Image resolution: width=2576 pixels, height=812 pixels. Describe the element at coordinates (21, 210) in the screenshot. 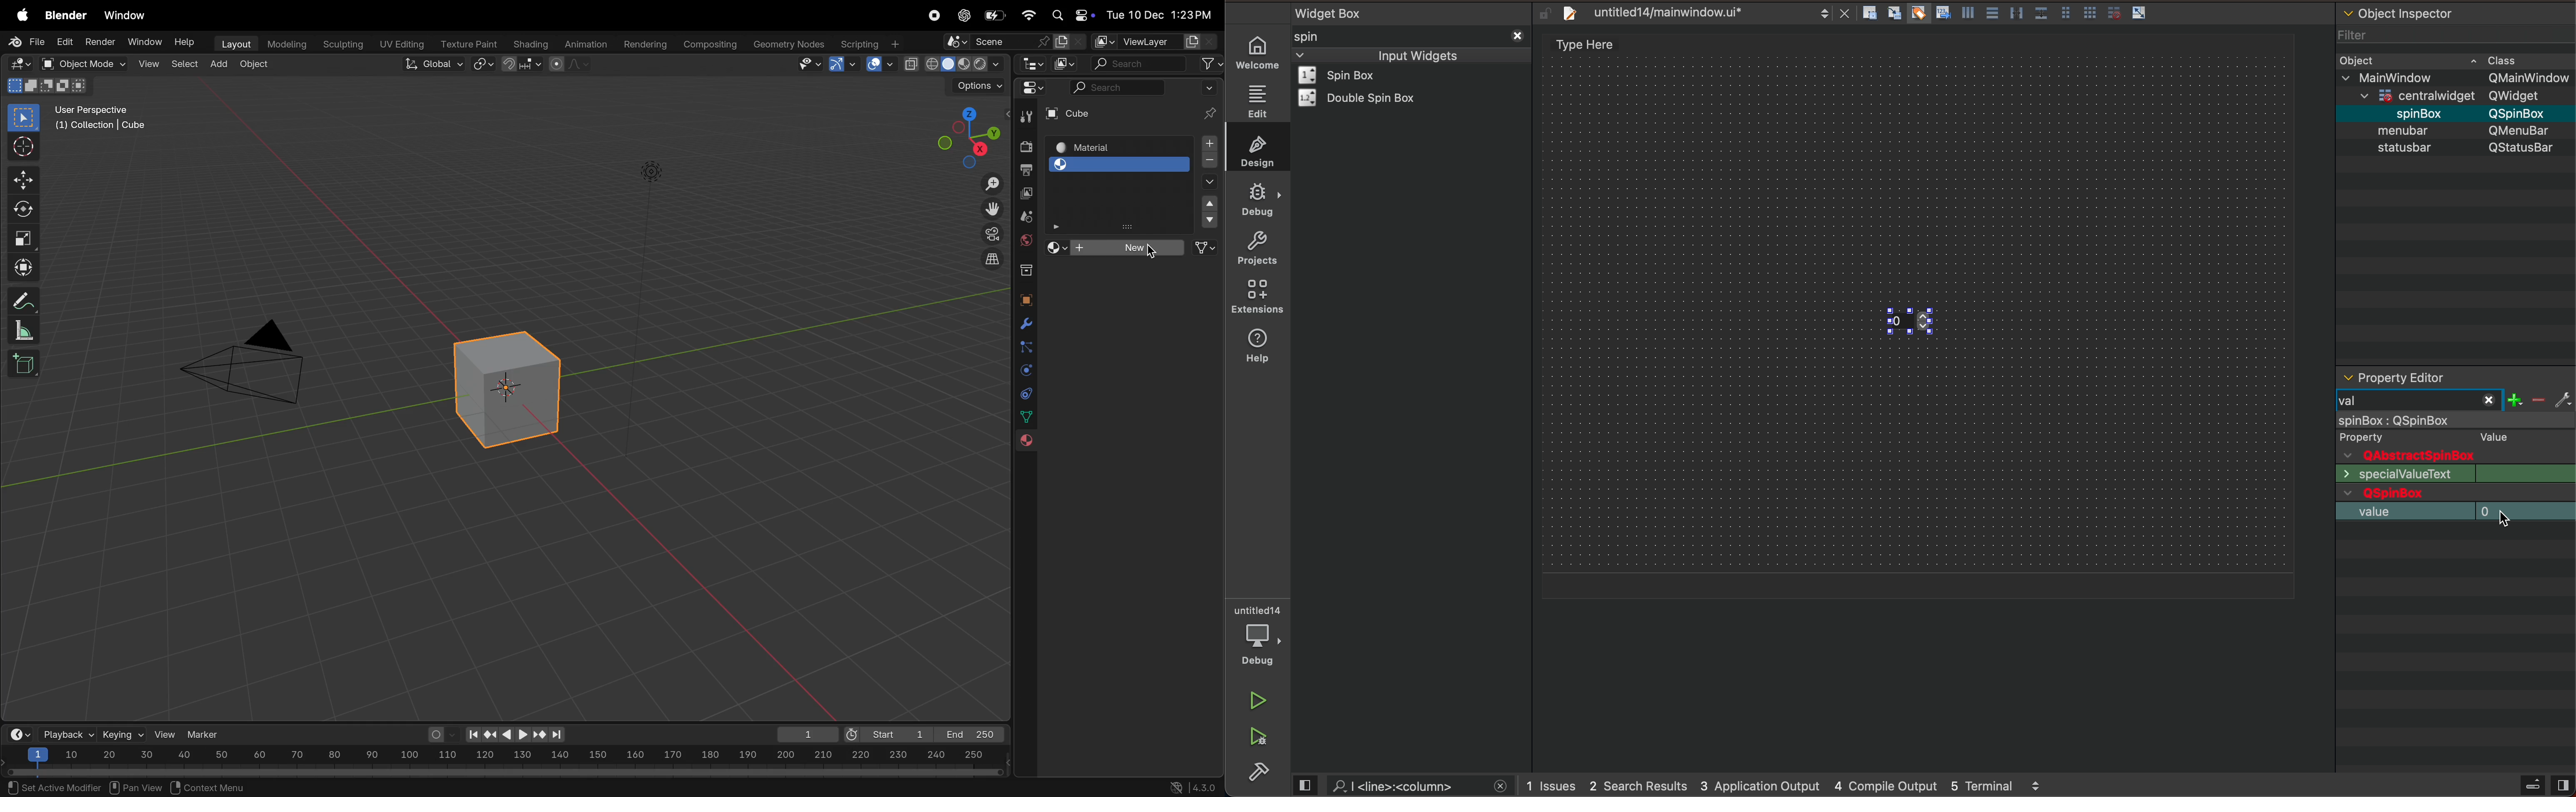

I see `rotate` at that location.